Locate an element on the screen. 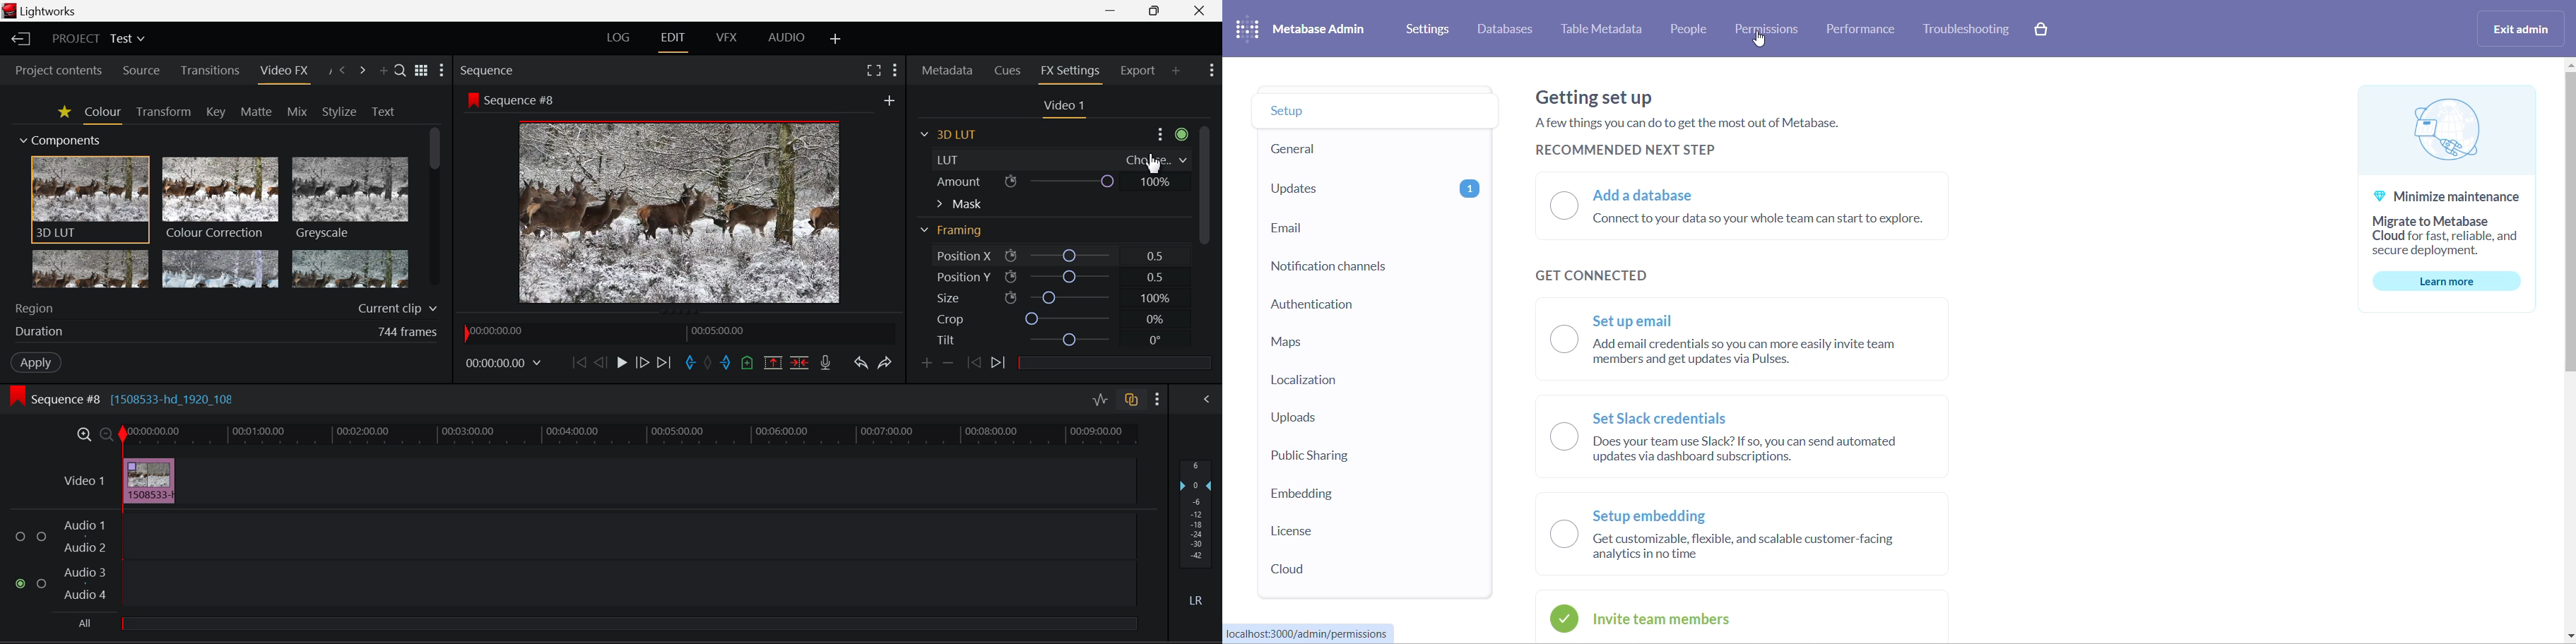  Project contents is located at coordinates (58, 72).